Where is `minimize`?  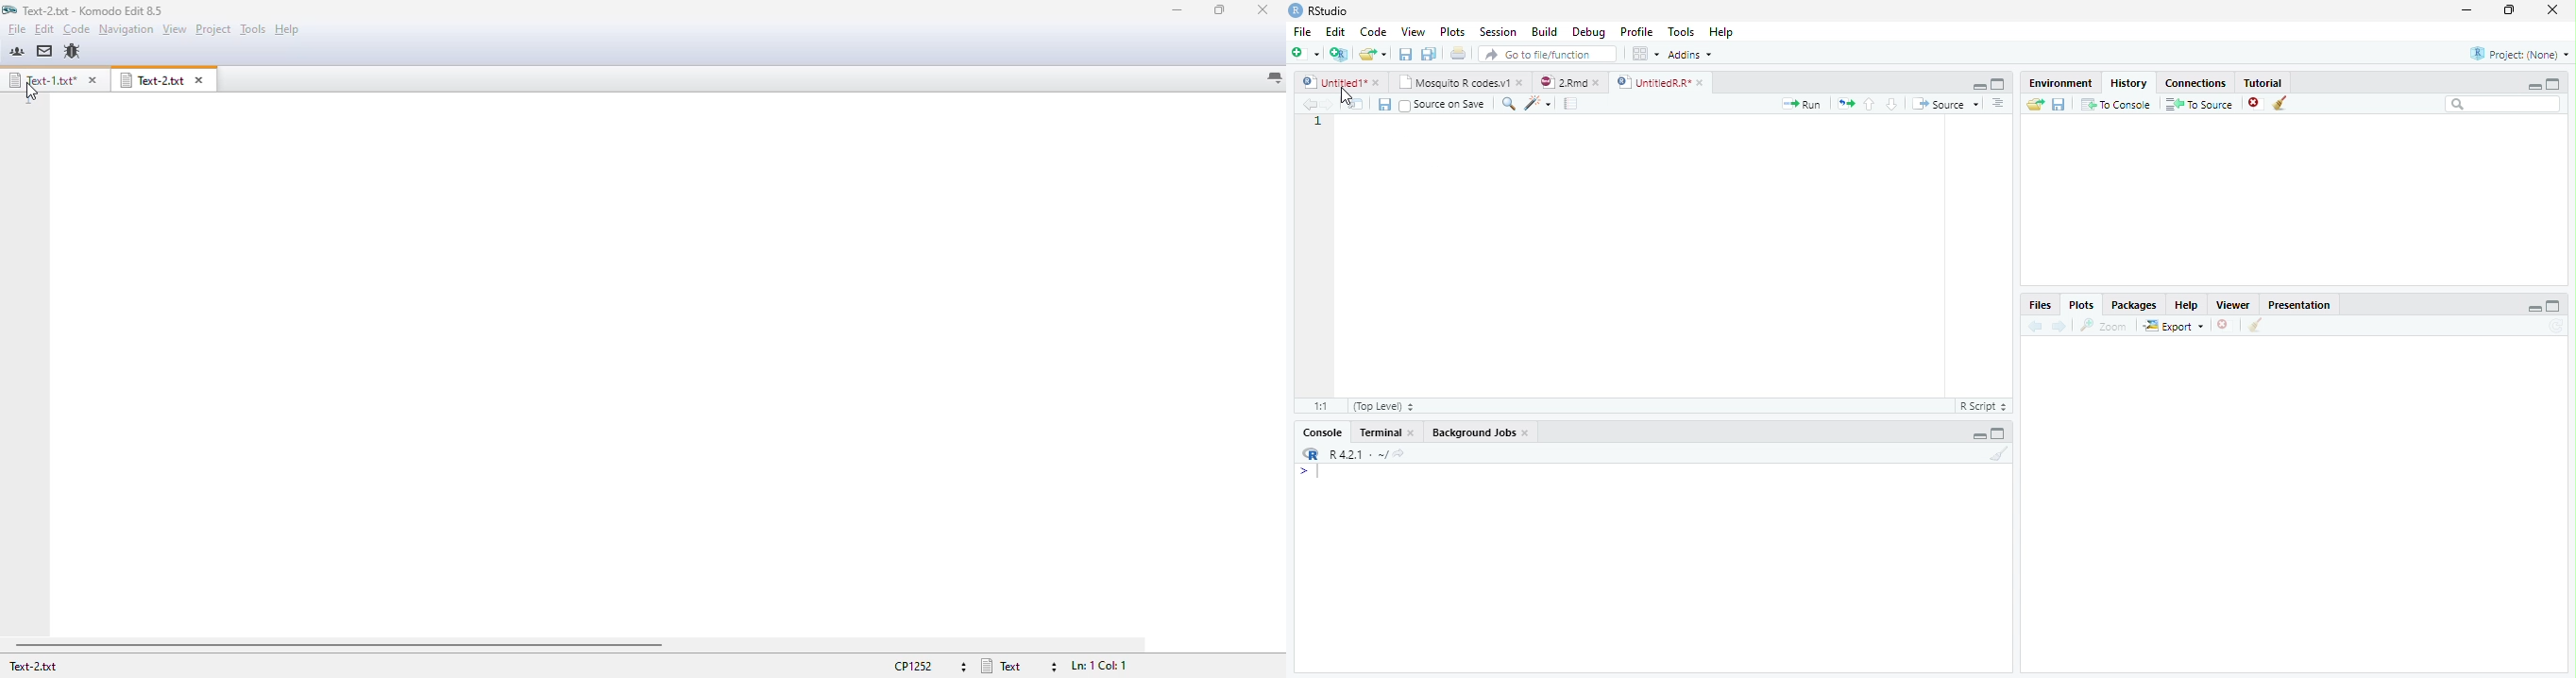
minimize is located at coordinates (2467, 9).